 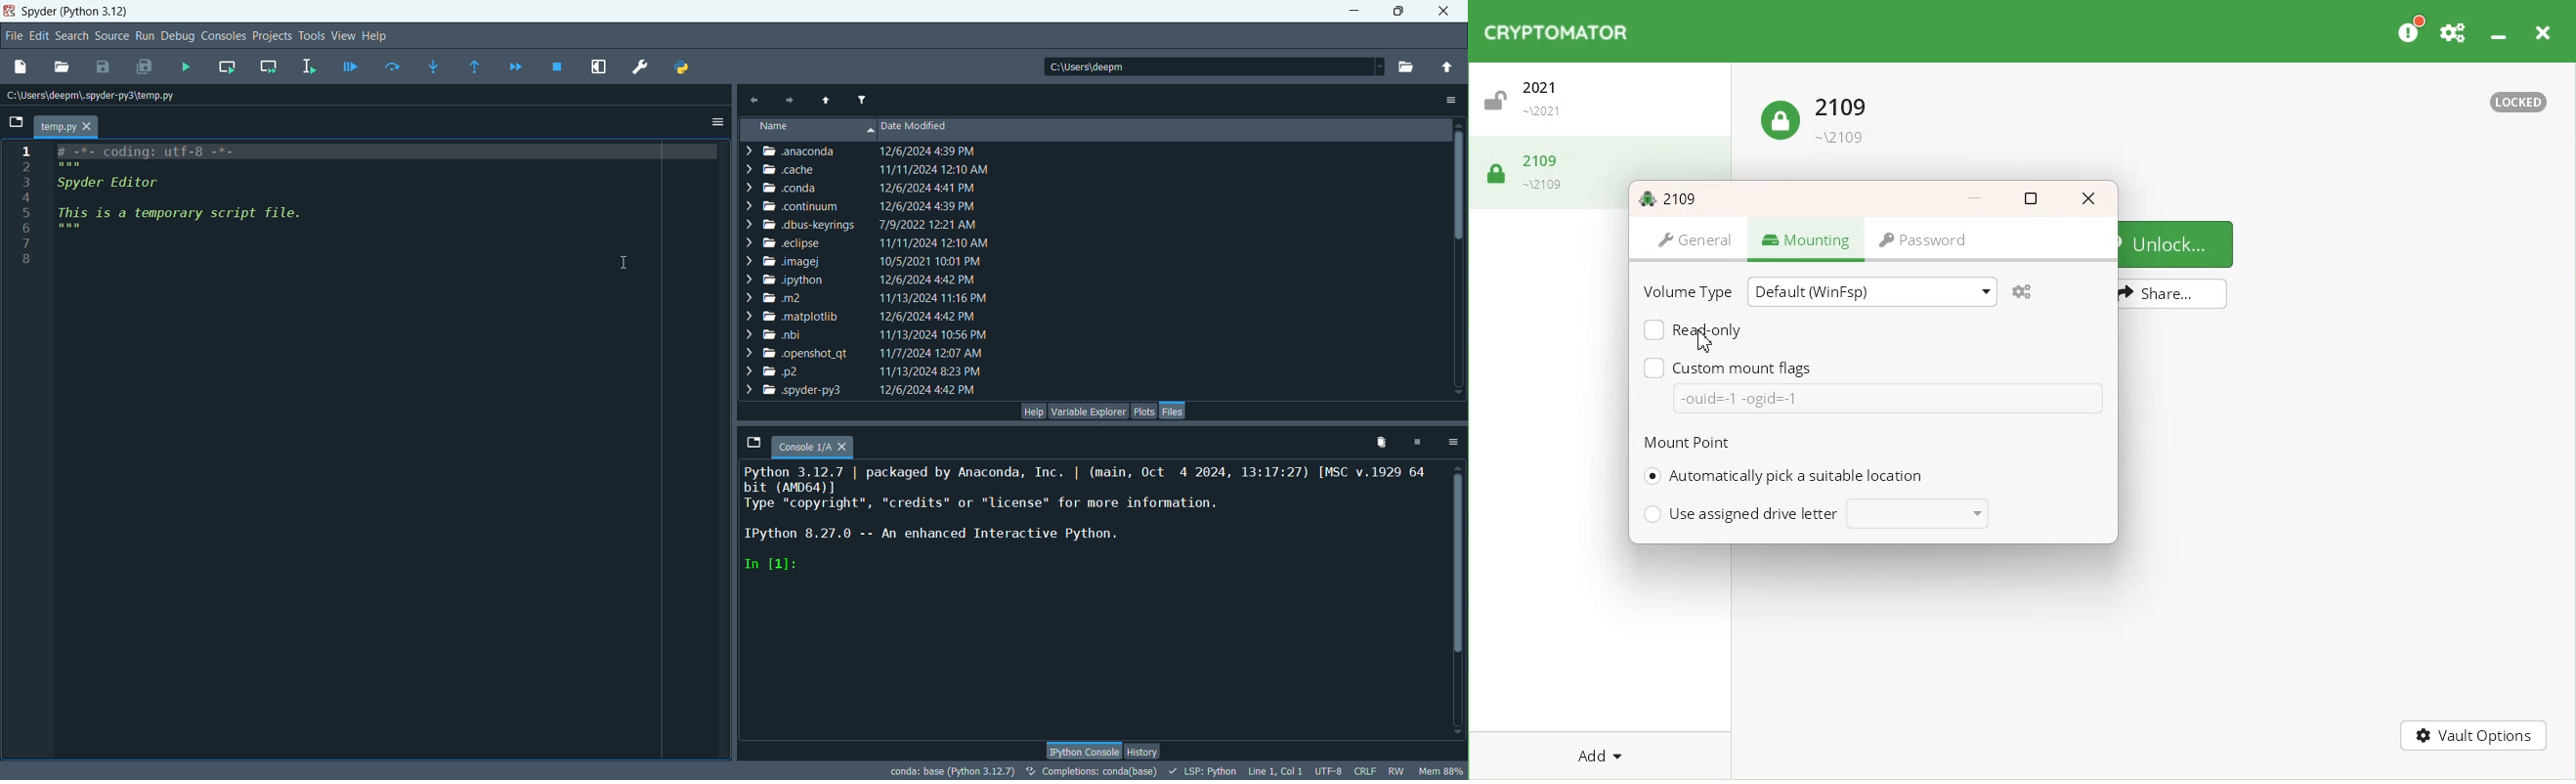 What do you see at coordinates (797, 271) in the screenshot?
I see `file names` at bounding box center [797, 271].